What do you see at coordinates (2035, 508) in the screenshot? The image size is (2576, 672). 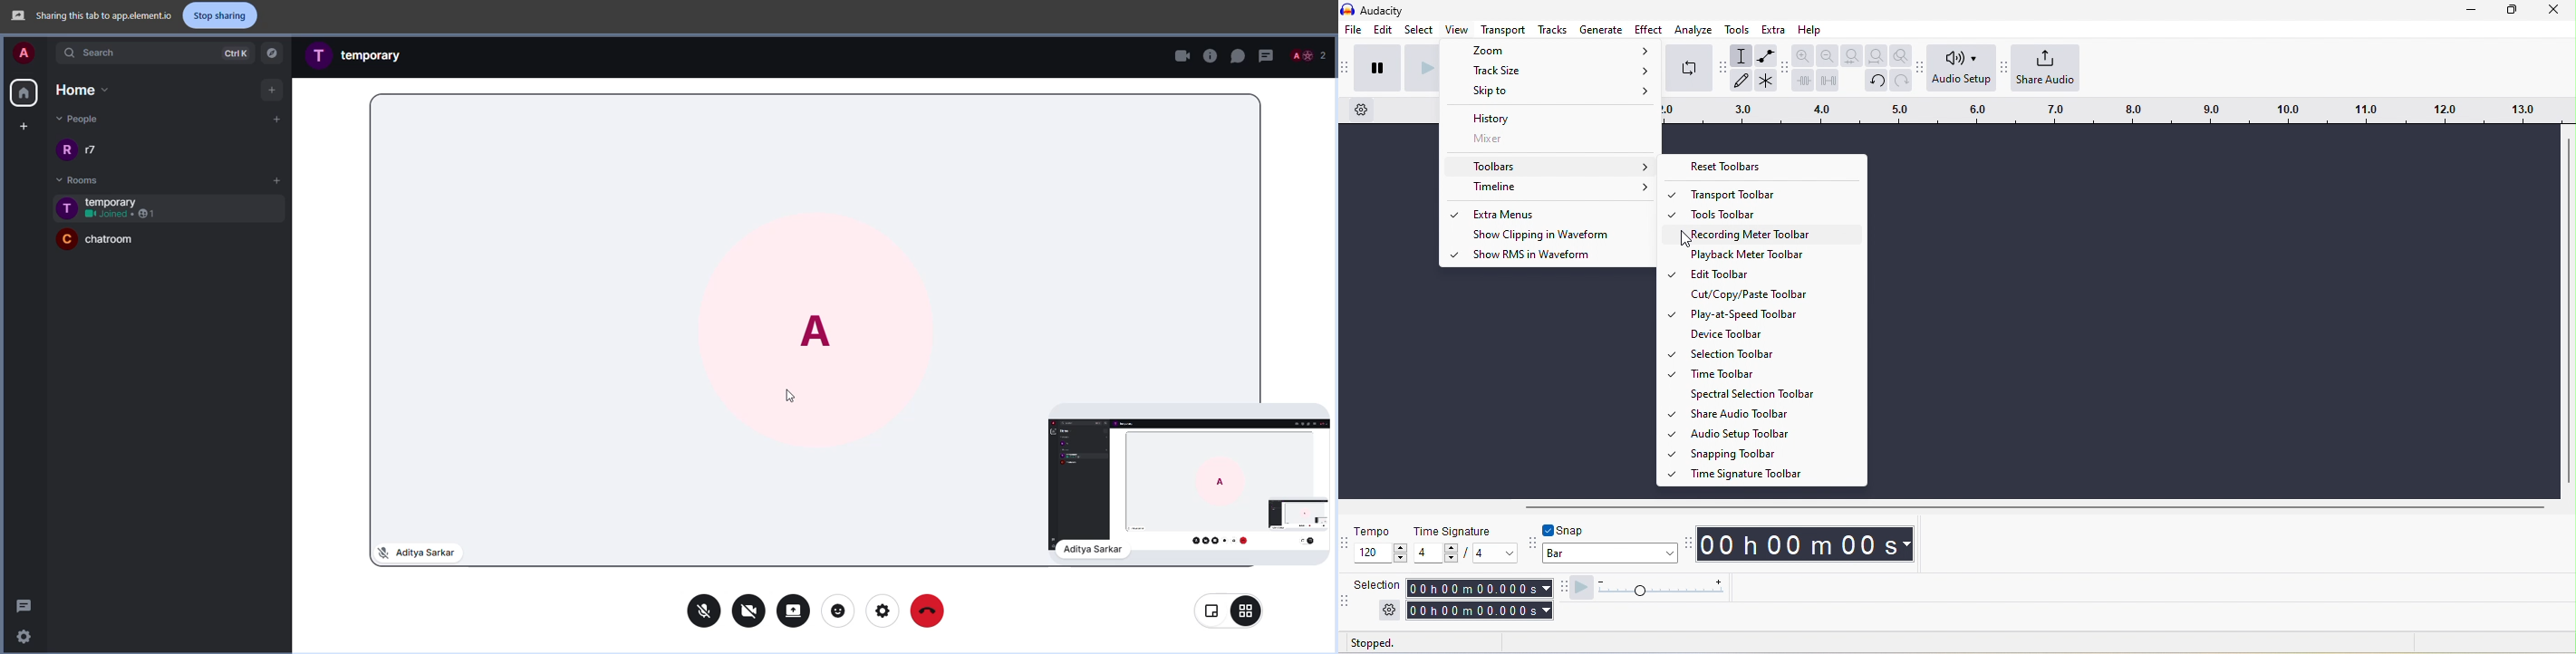 I see `horizontal scrollbar` at bounding box center [2035, 508].